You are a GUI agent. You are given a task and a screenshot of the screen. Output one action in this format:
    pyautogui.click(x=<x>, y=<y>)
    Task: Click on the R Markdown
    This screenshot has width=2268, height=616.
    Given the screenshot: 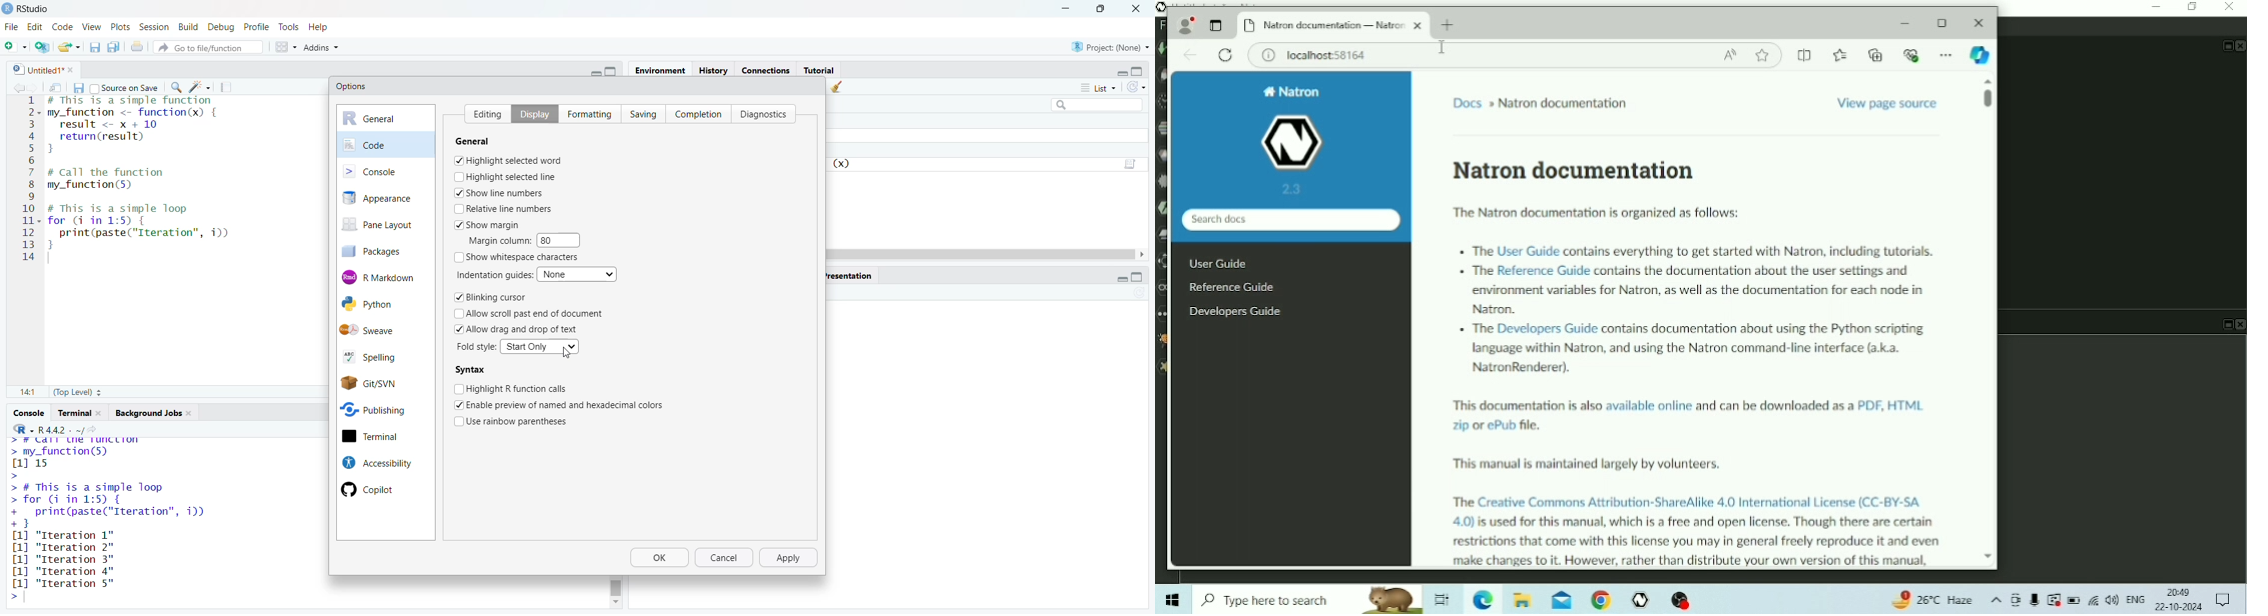 What is the action you would take?
    pyautogui.click(x=386, y=276)
    